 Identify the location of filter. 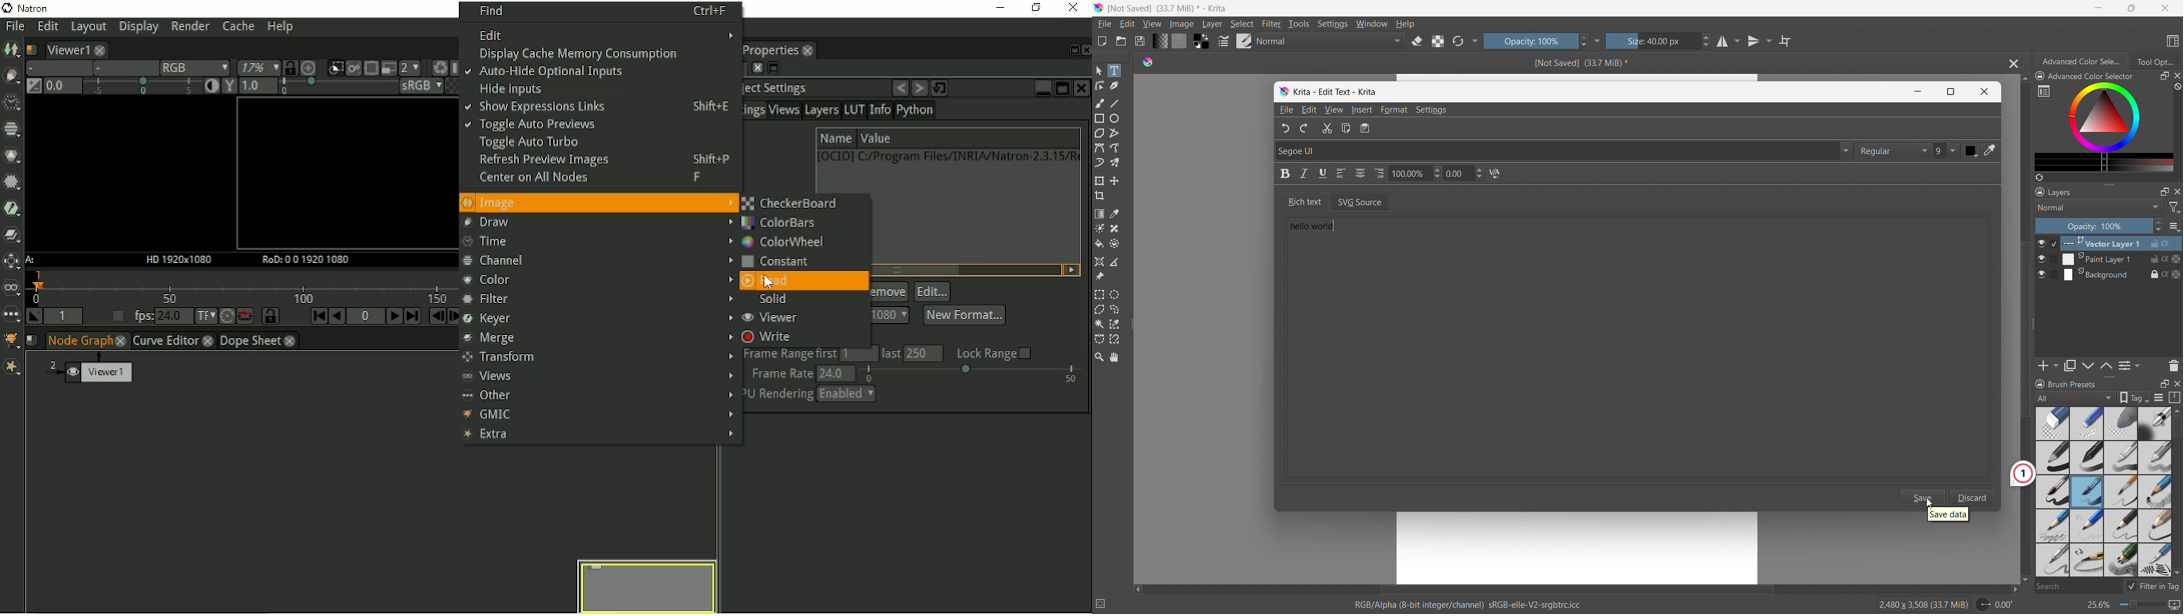
(2176, 208).